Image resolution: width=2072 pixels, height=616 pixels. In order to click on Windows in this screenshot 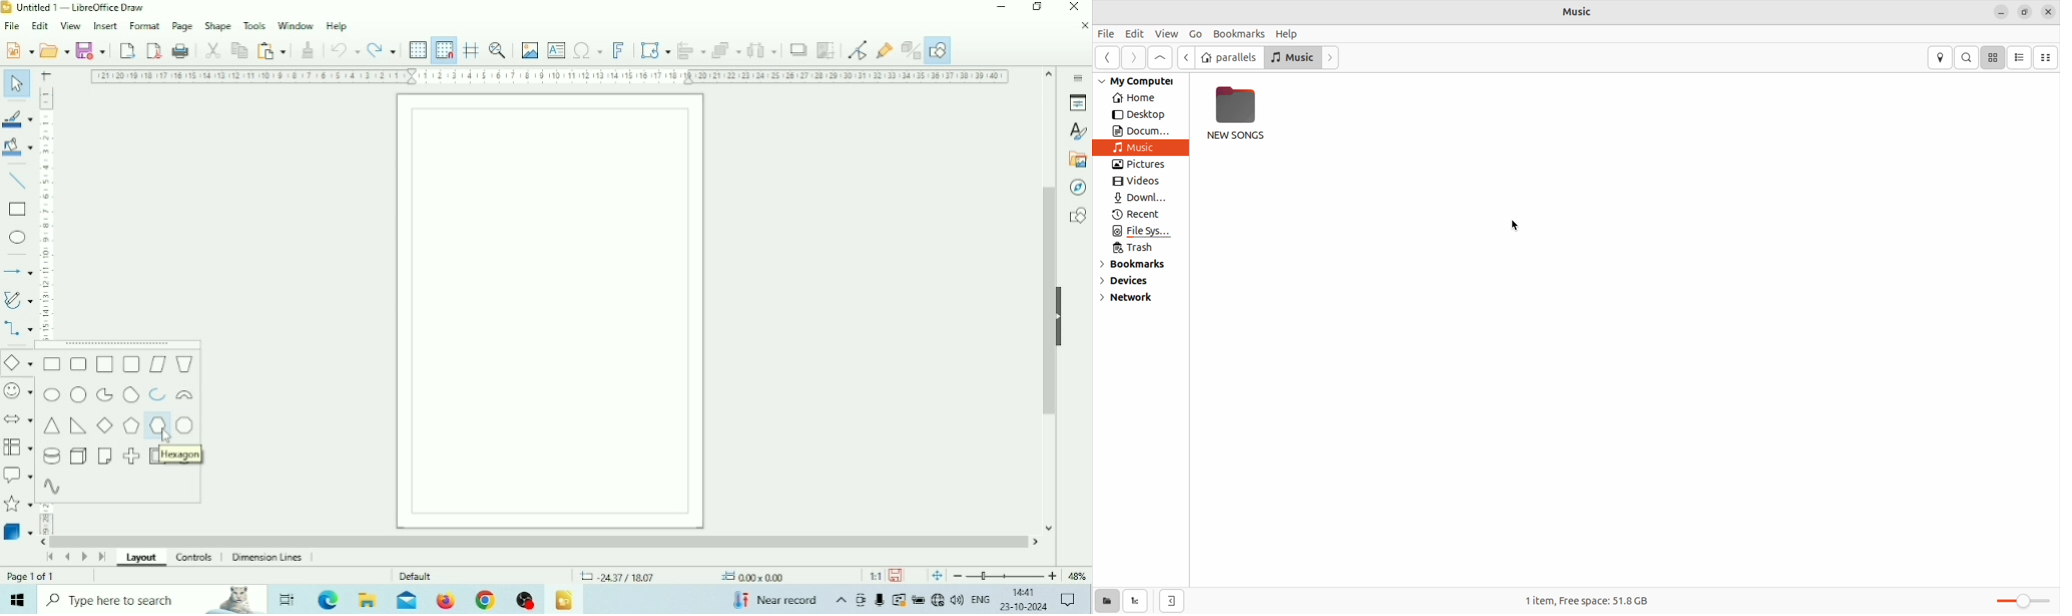, I will do `click(16, 600)`.